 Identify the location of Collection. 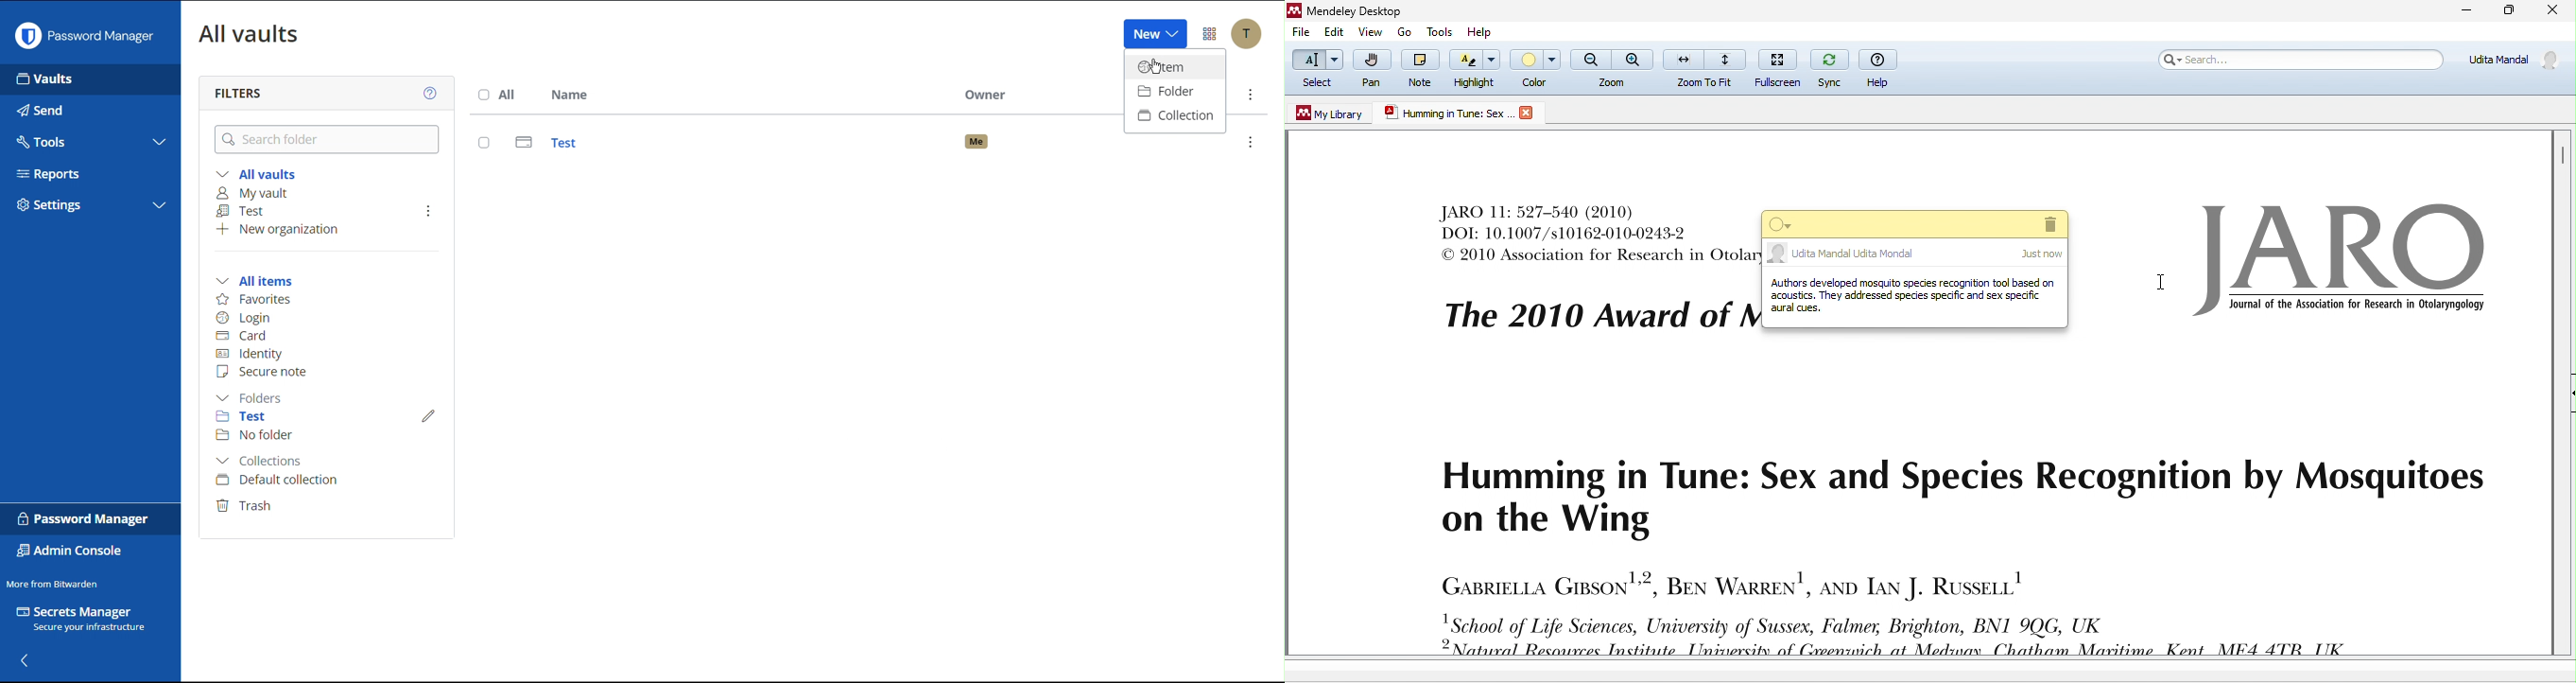
(1176, 116).